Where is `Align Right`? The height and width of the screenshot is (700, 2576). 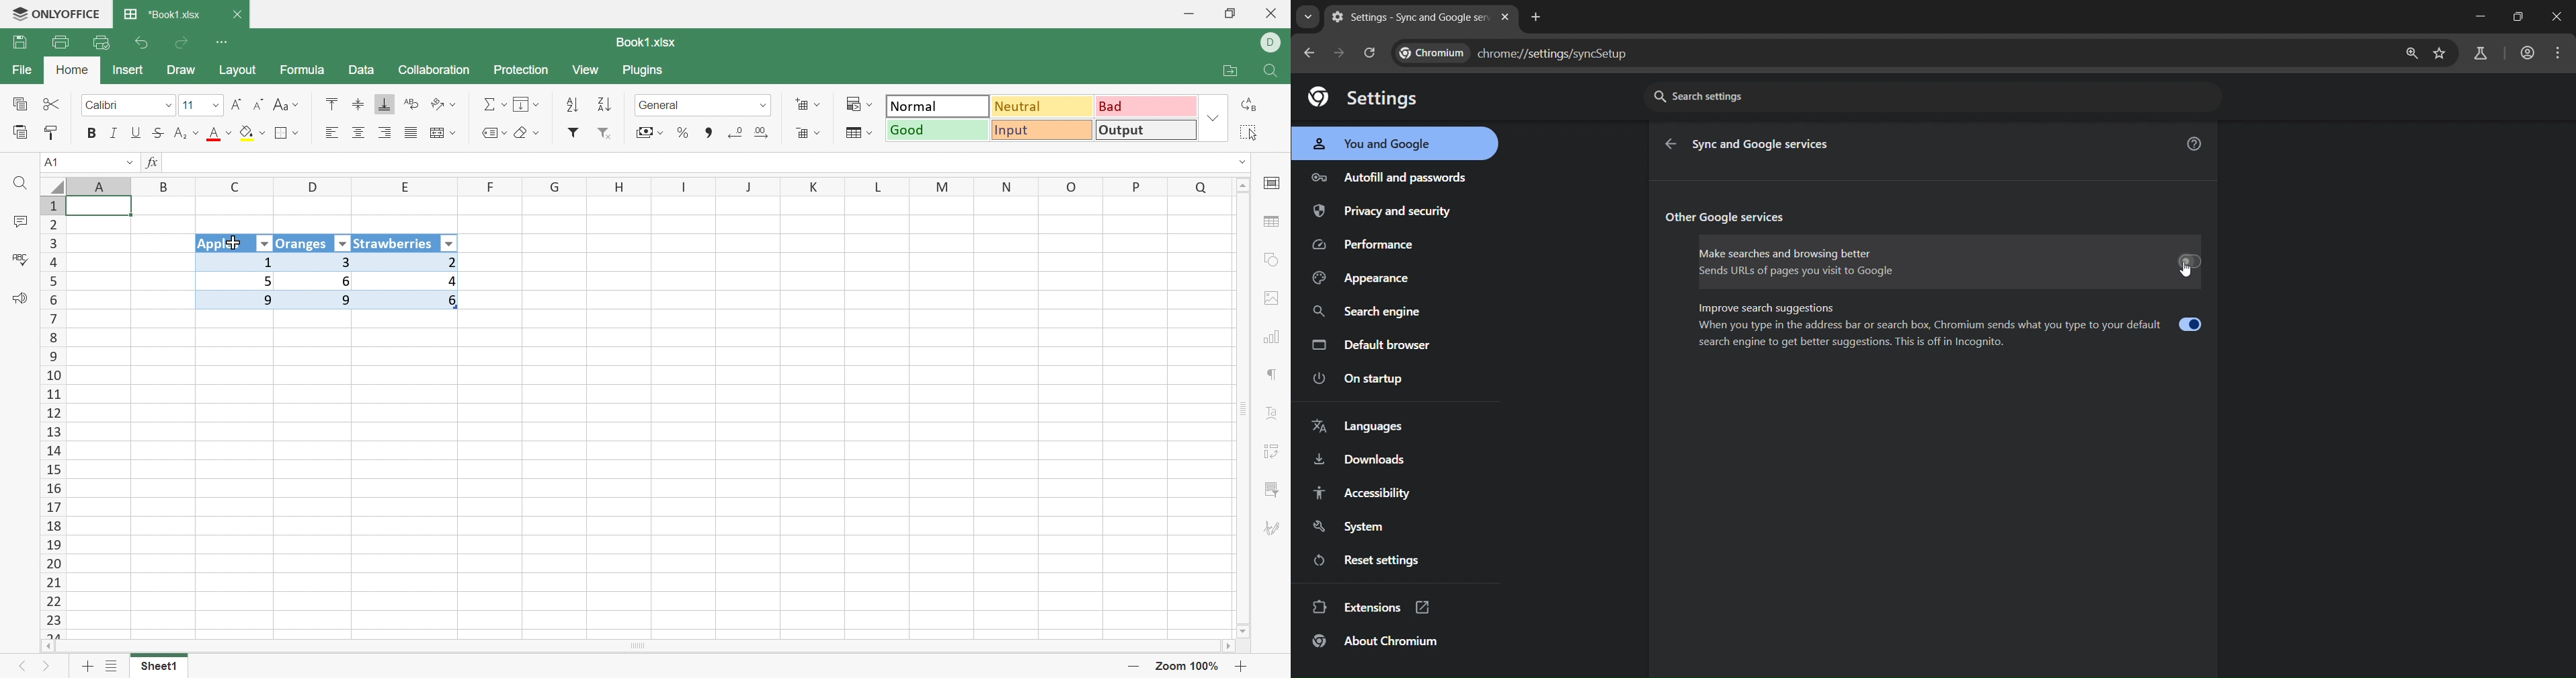 Align Right is located at coordinates (387, 133).